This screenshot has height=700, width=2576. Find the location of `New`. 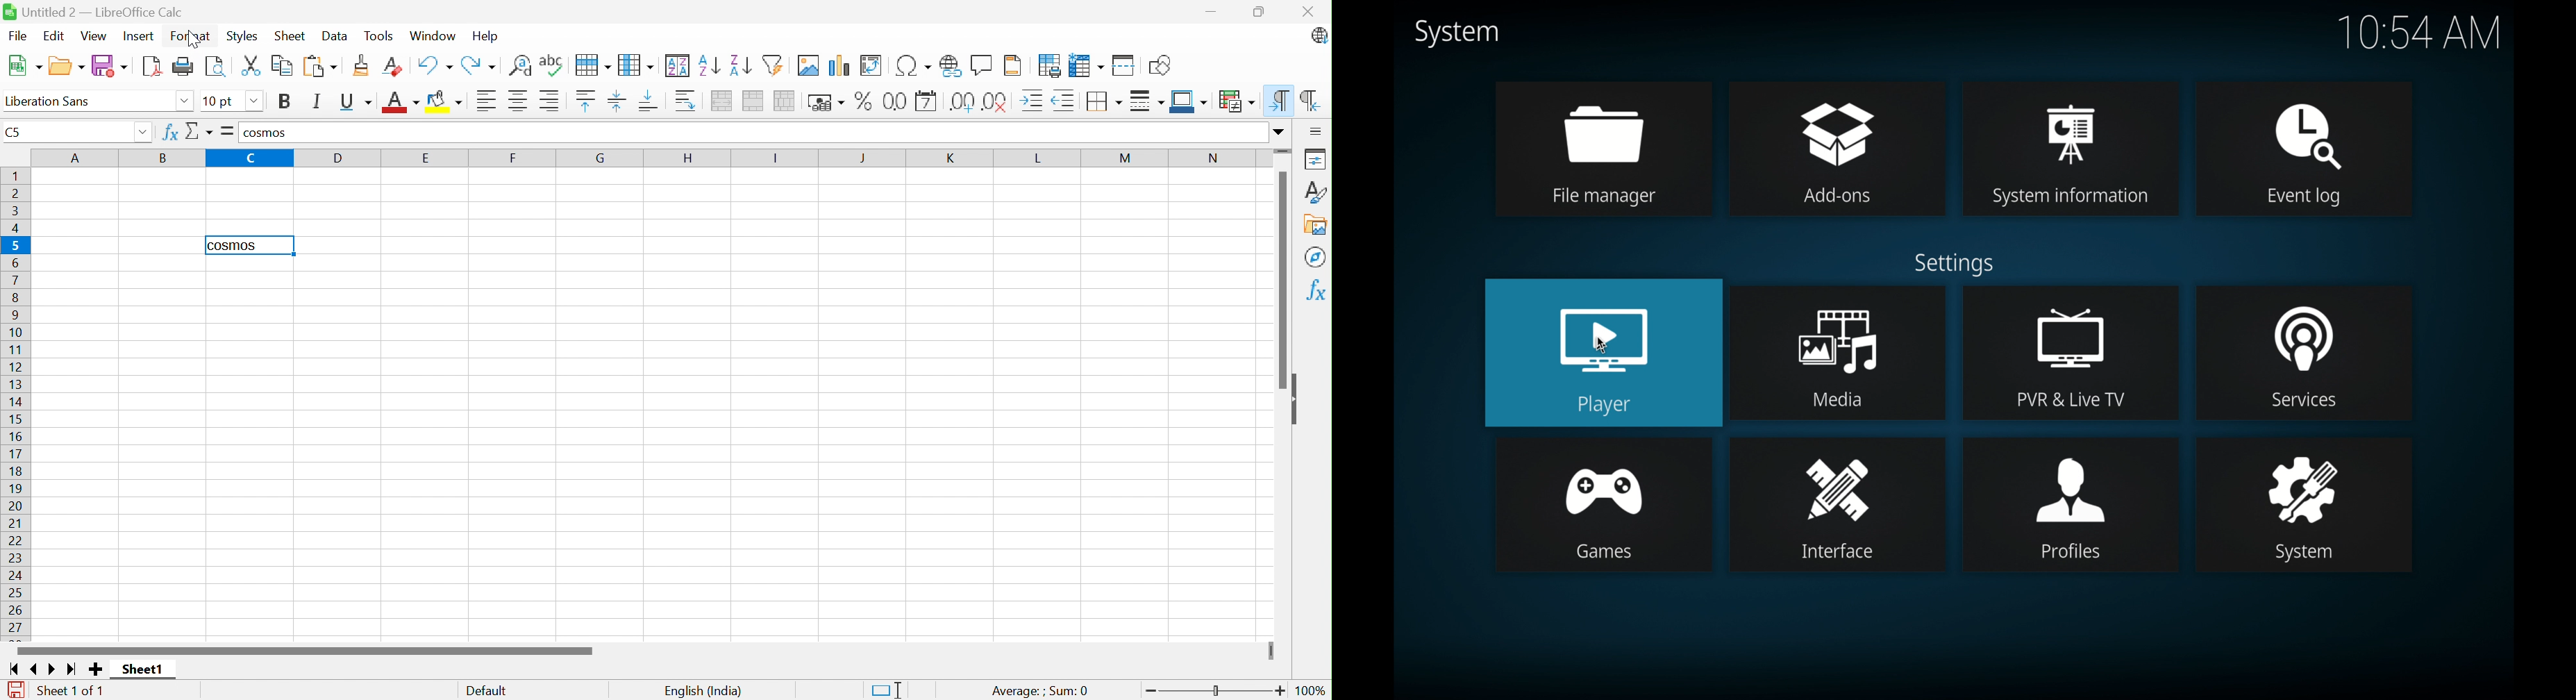

New is located at coordinates (69, 67).